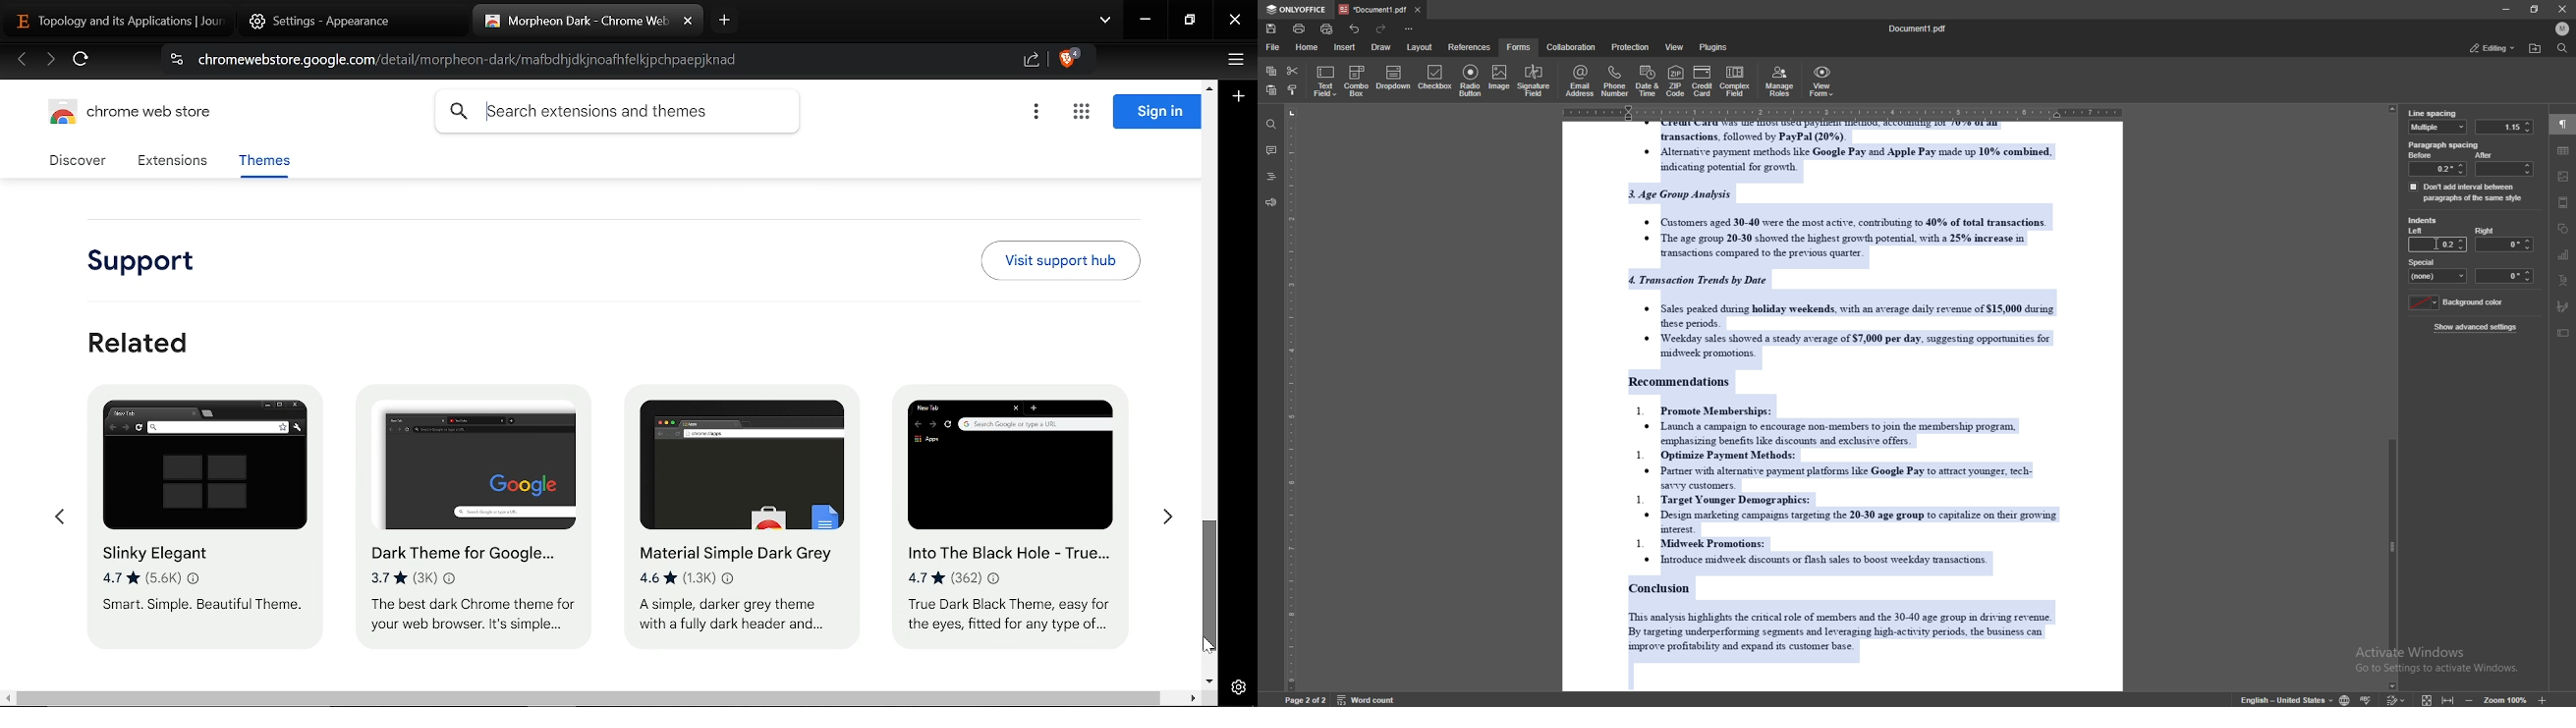 Image resolution: width=2576 pixels, height=728 pixels. I want to click on Support, so click(151, 263).